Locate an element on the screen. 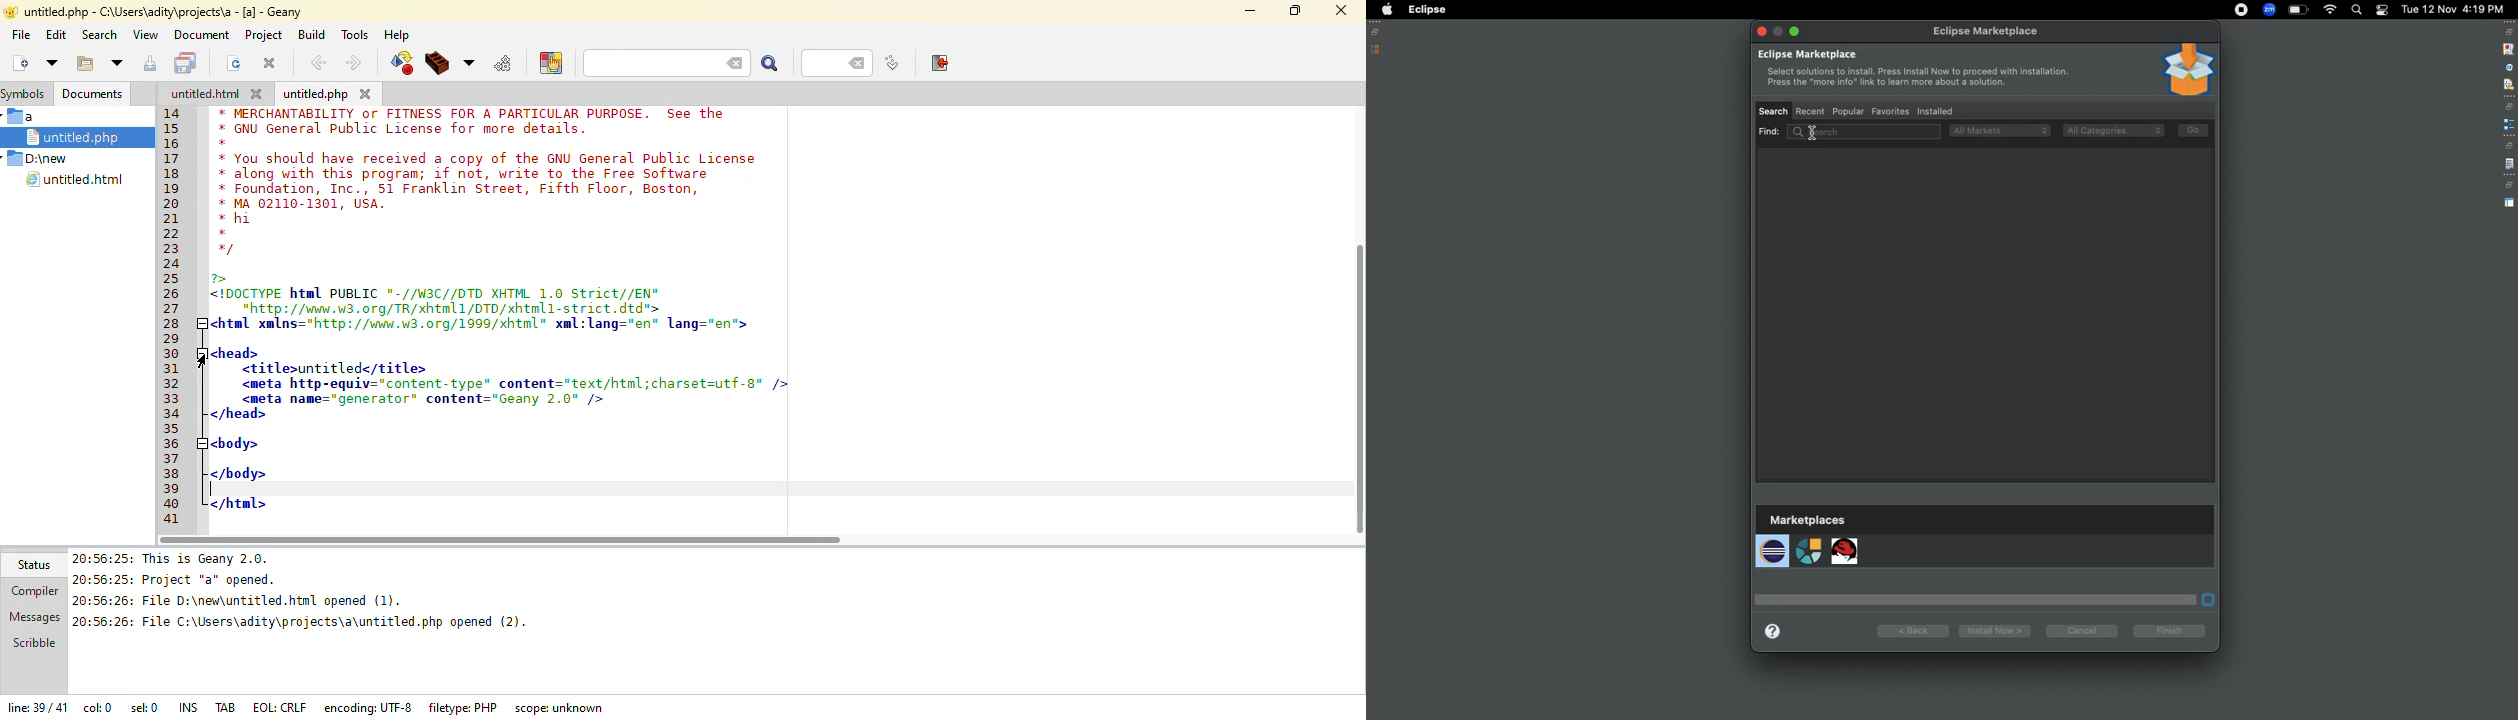  restore is located at coordinates (2510, 106).